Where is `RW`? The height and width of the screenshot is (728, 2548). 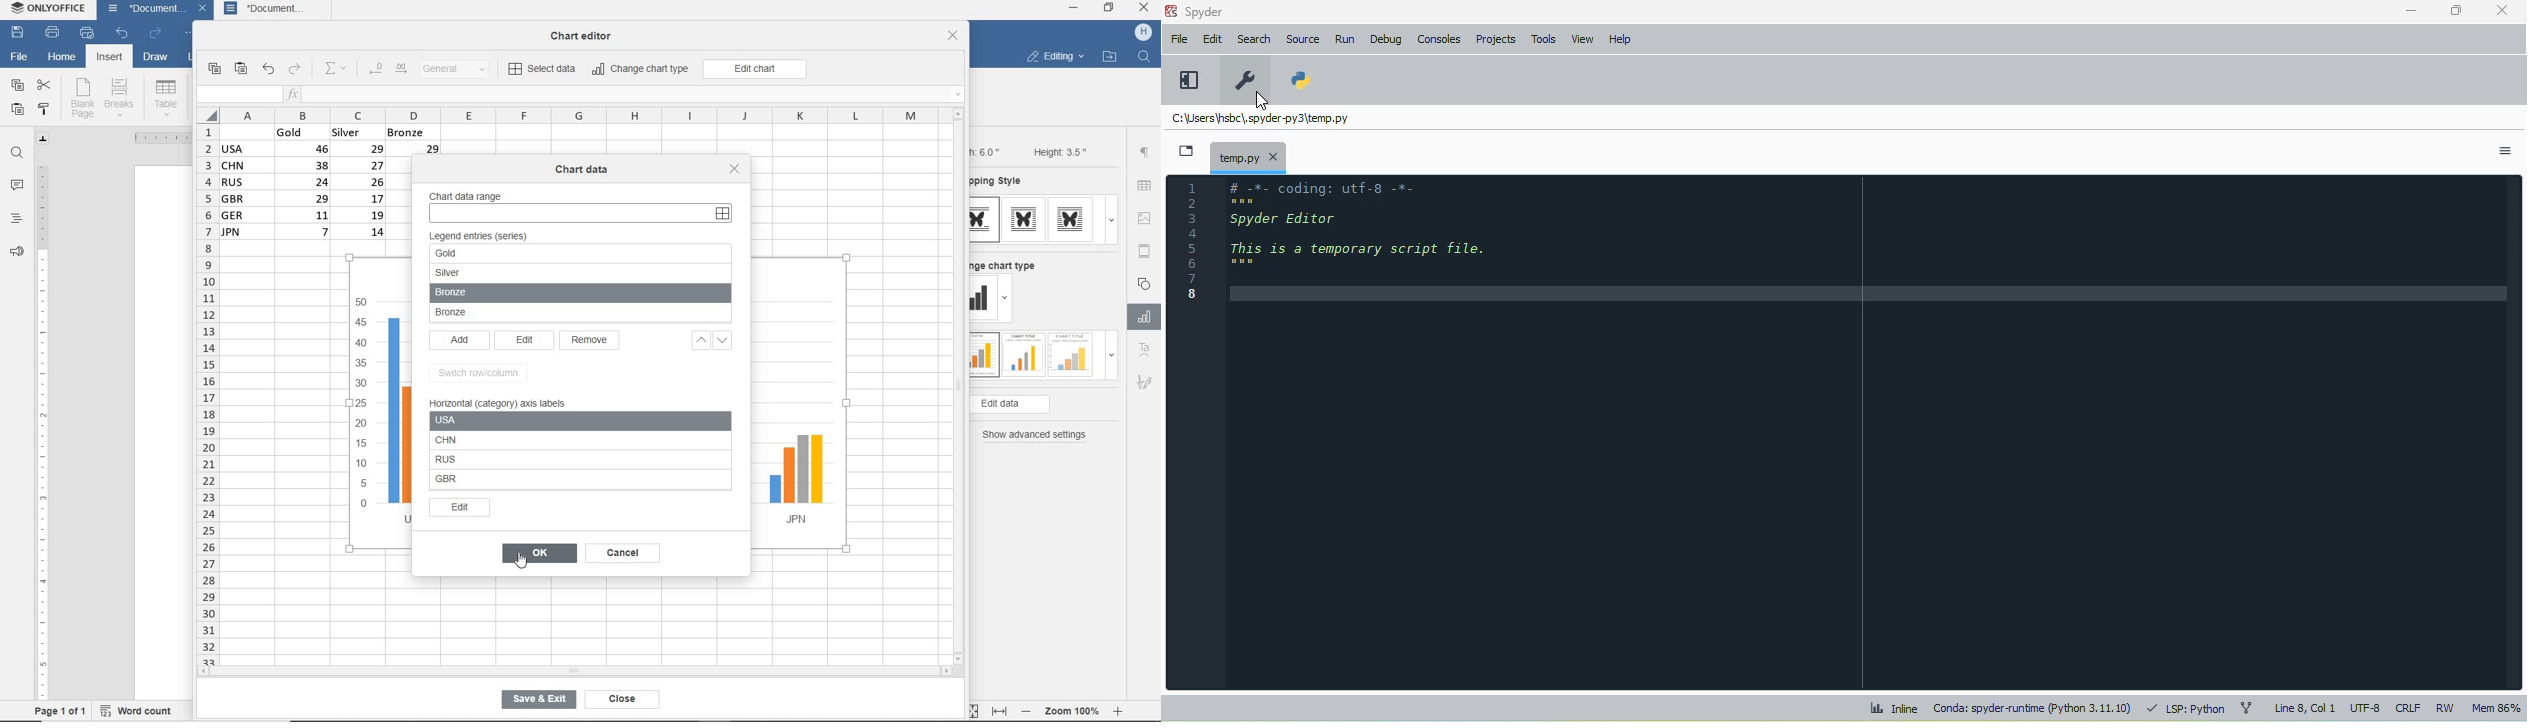
RW is located at coordinates (2446, 707).